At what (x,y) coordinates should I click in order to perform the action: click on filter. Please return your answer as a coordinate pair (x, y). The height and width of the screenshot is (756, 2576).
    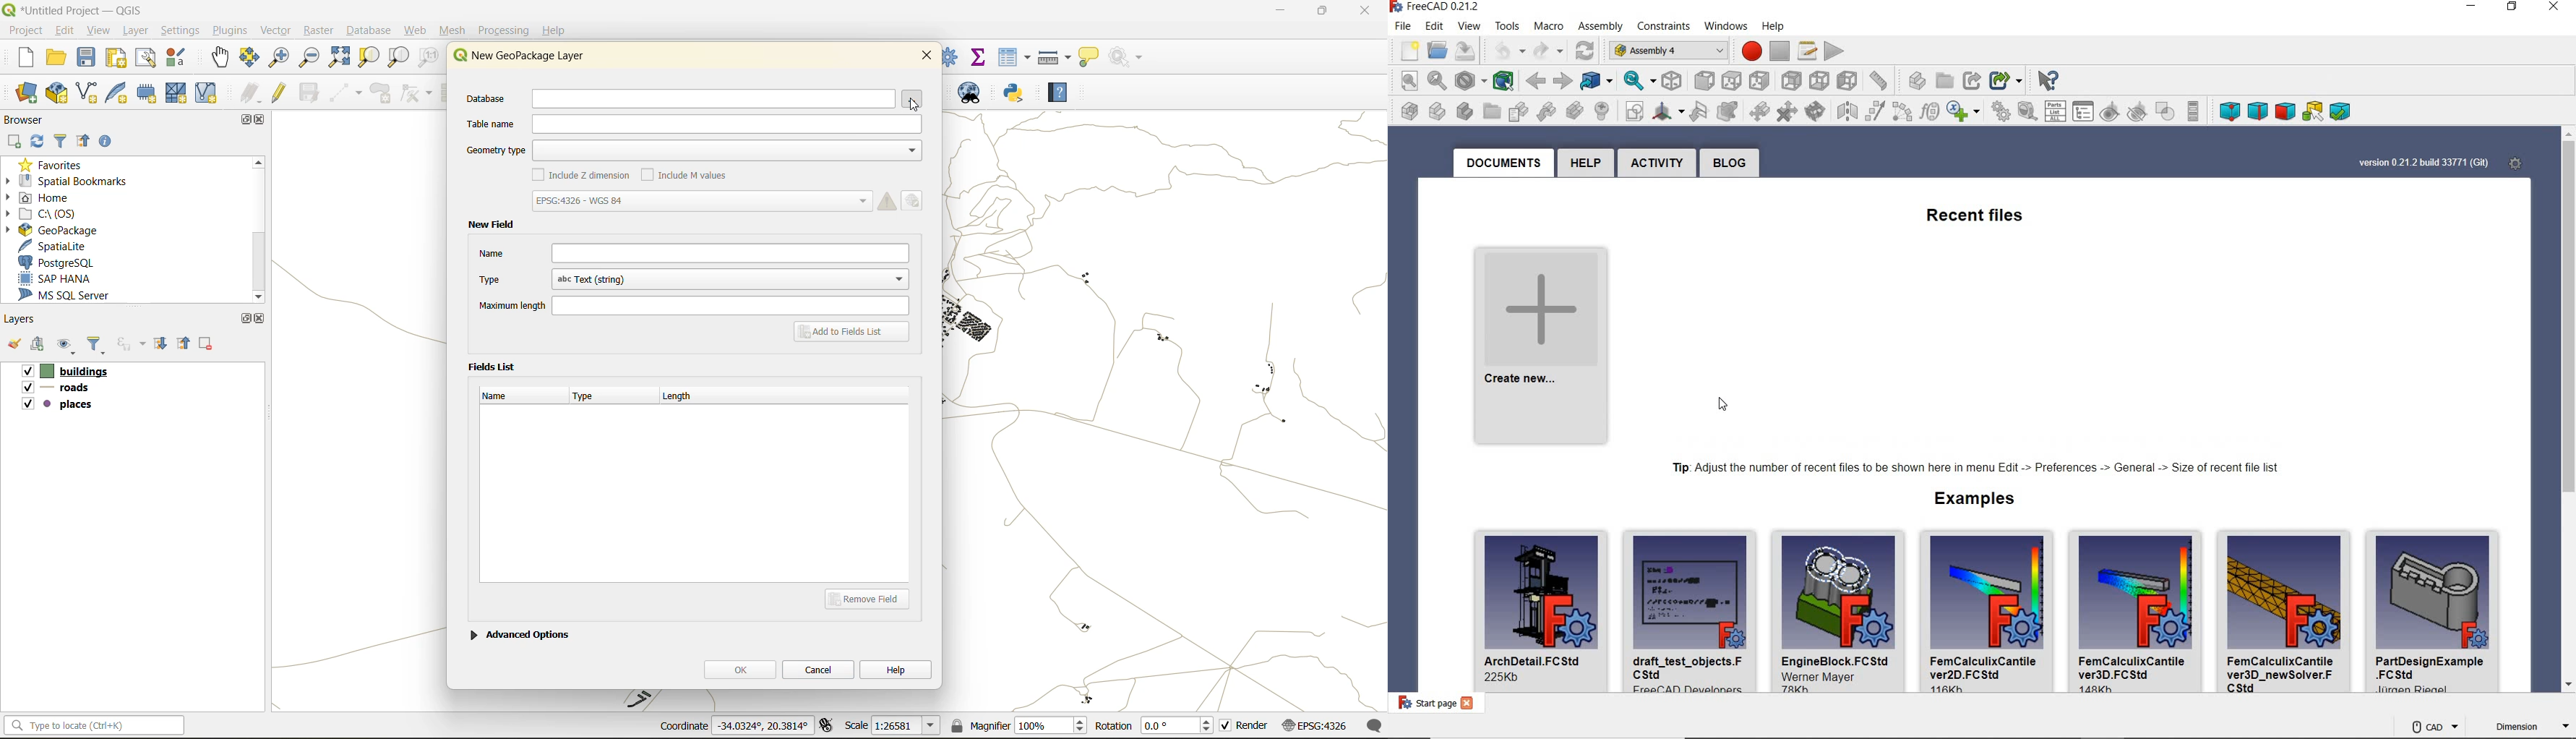
    Looking at the image, I should click on (99, 346).